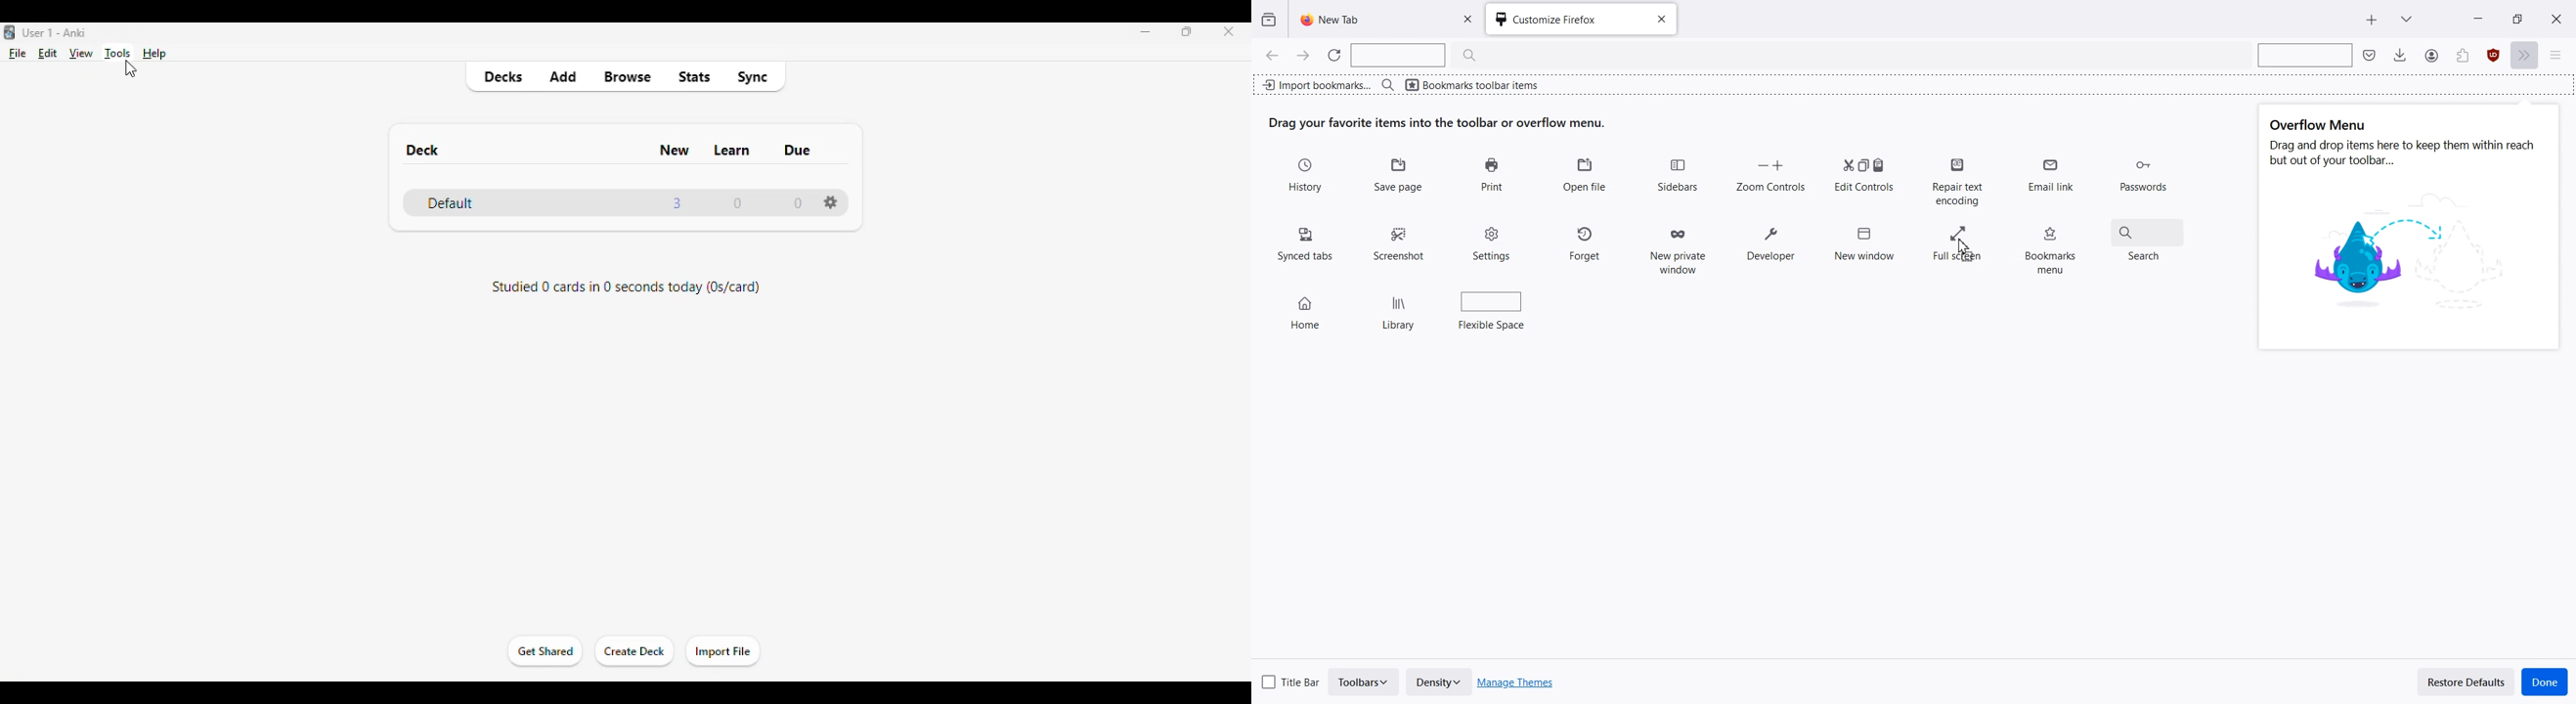 The height and width of the screenshot is (728, 2576). Describe the element at coordinates (1679, 175) in the screenshot. I see `Sidebars` at that location.